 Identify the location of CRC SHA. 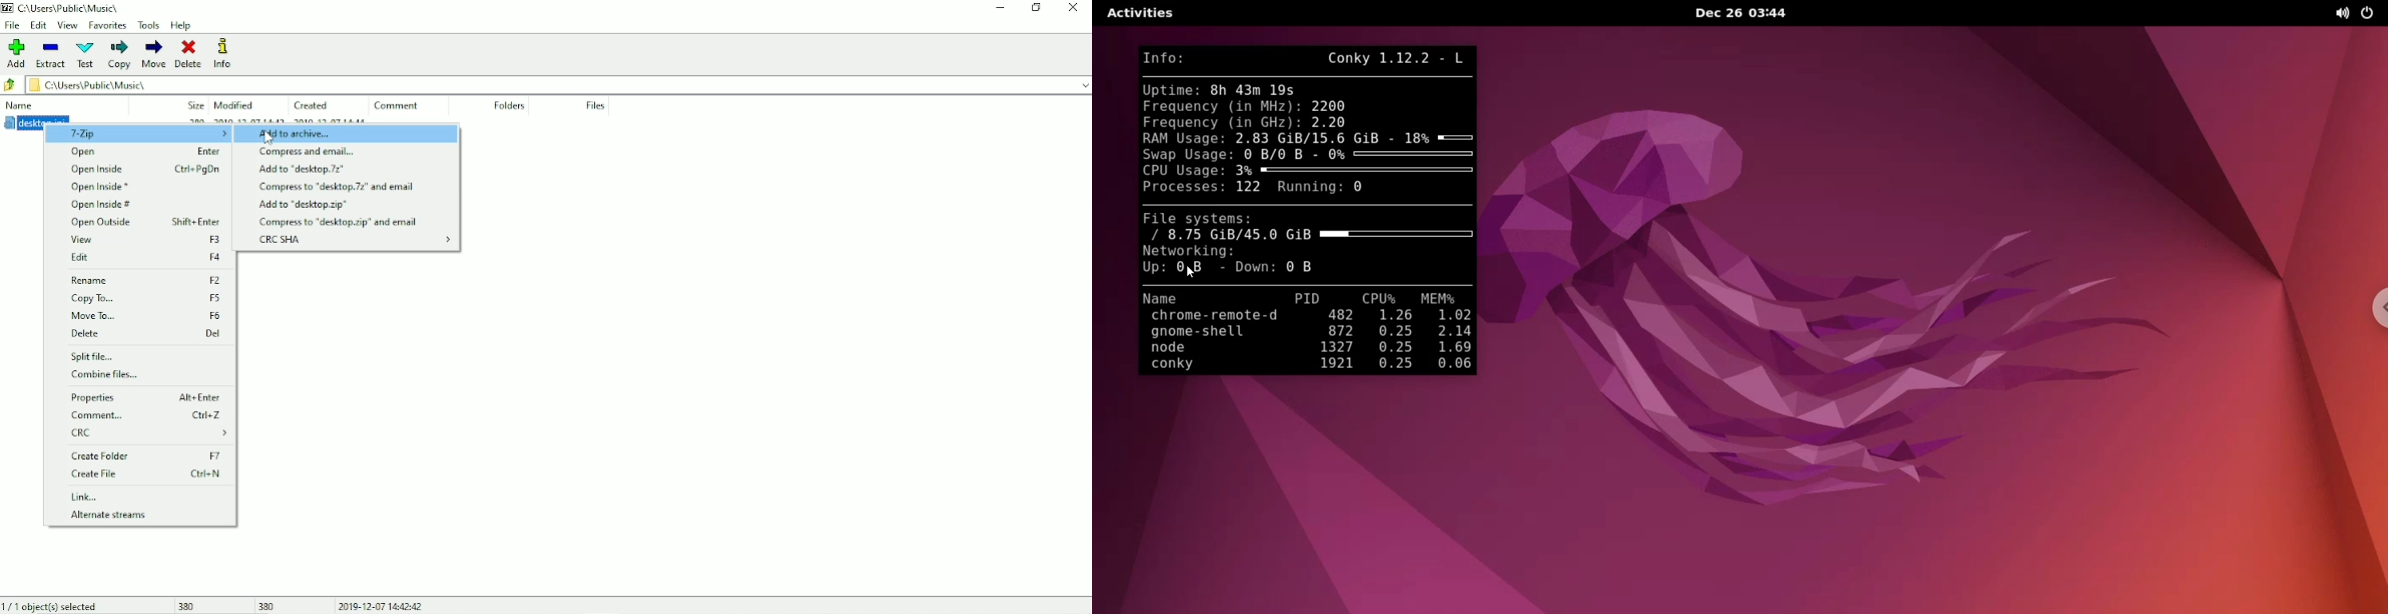
(284, 240).